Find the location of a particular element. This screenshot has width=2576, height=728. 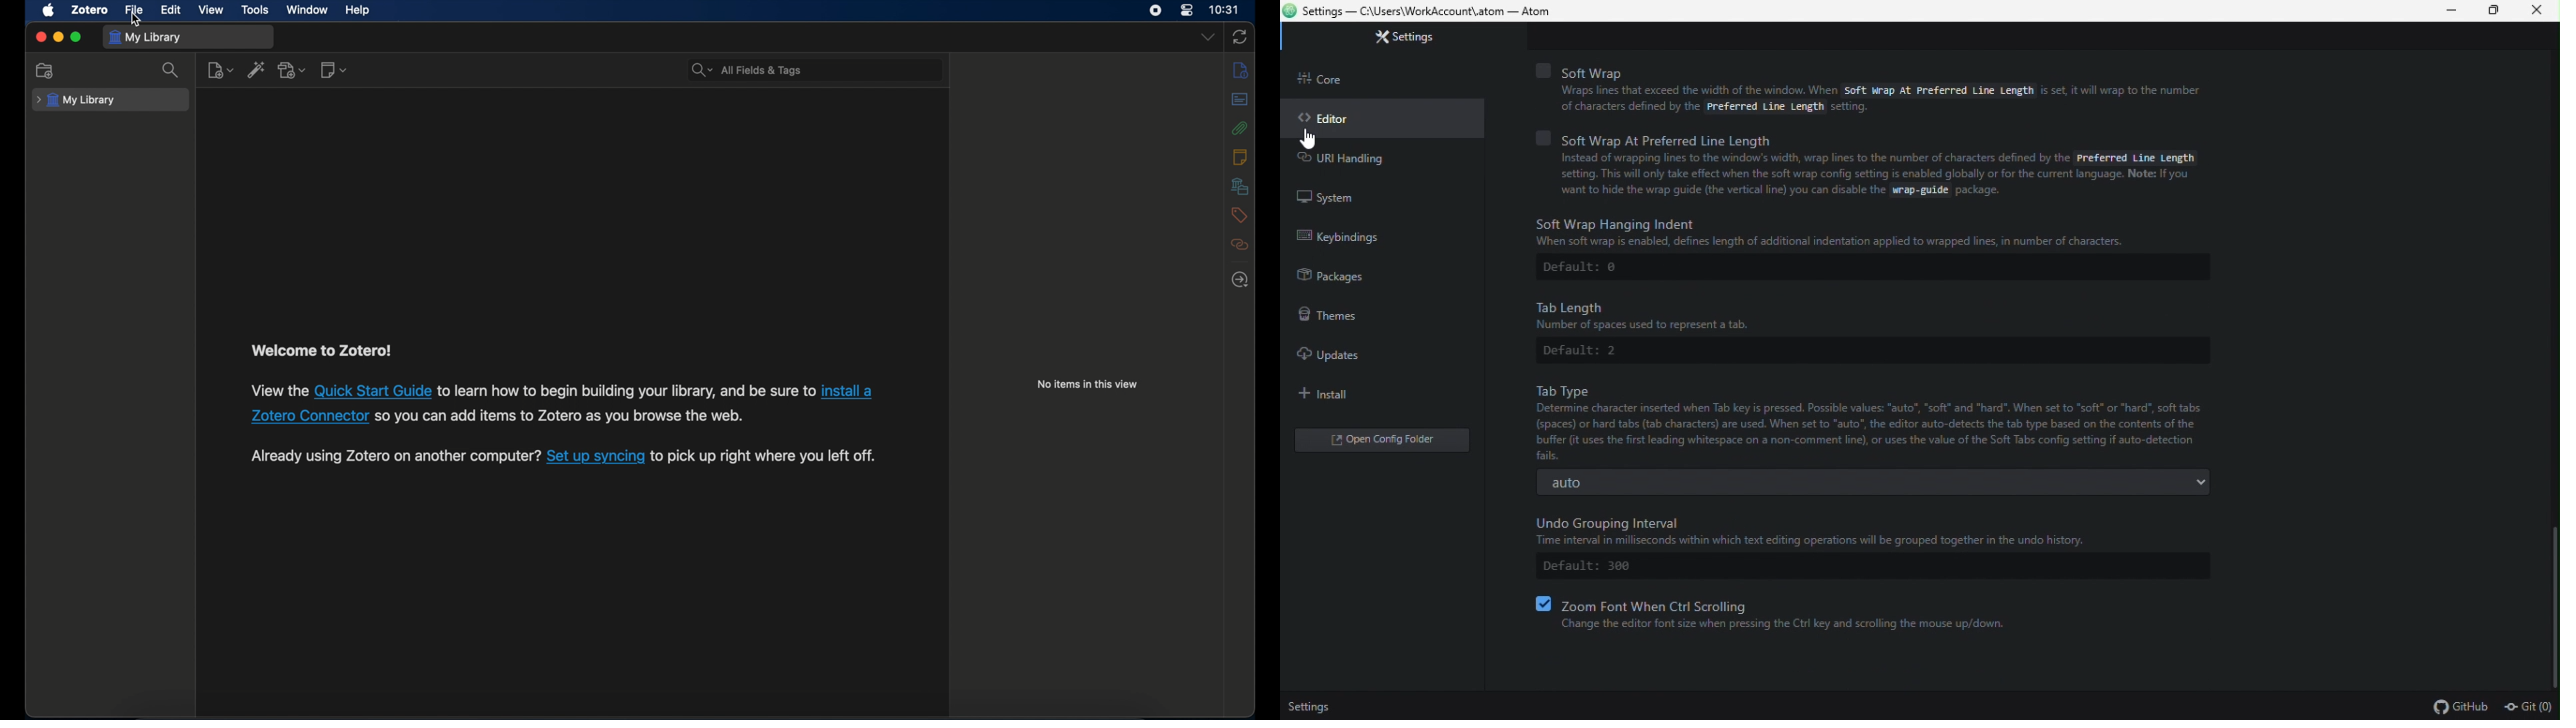

sync is located at coordinates (1240, 37).